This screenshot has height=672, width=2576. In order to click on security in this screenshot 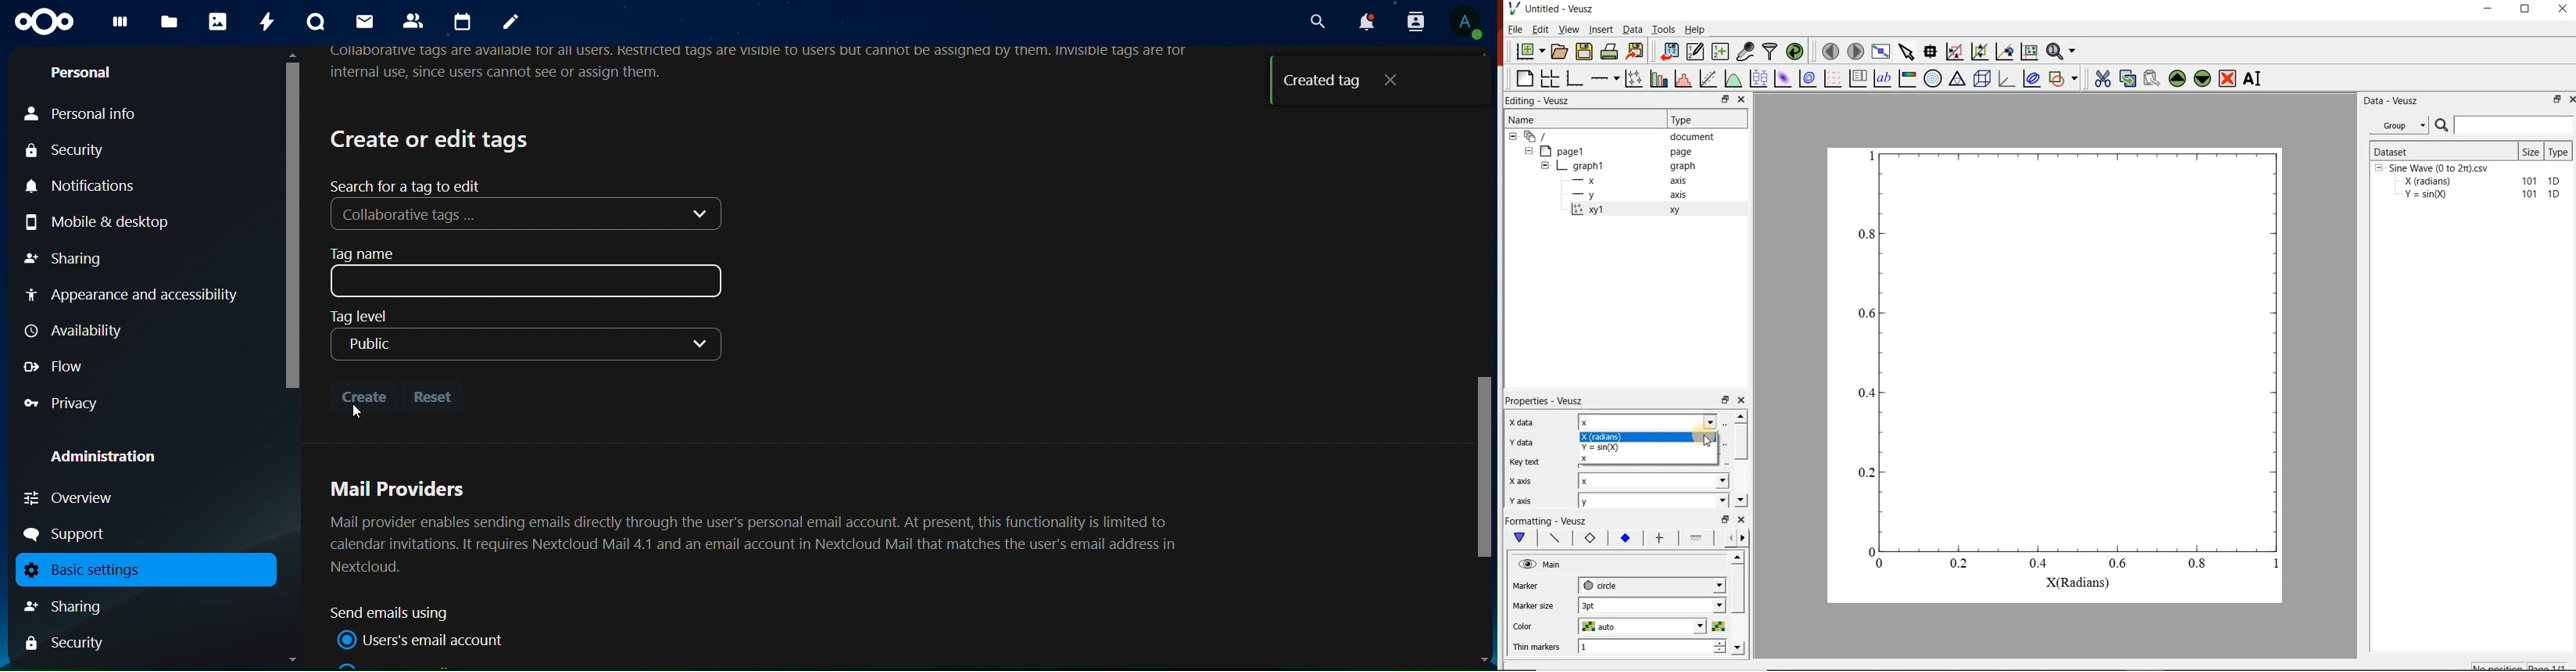, I will do `click(74, 152)`.